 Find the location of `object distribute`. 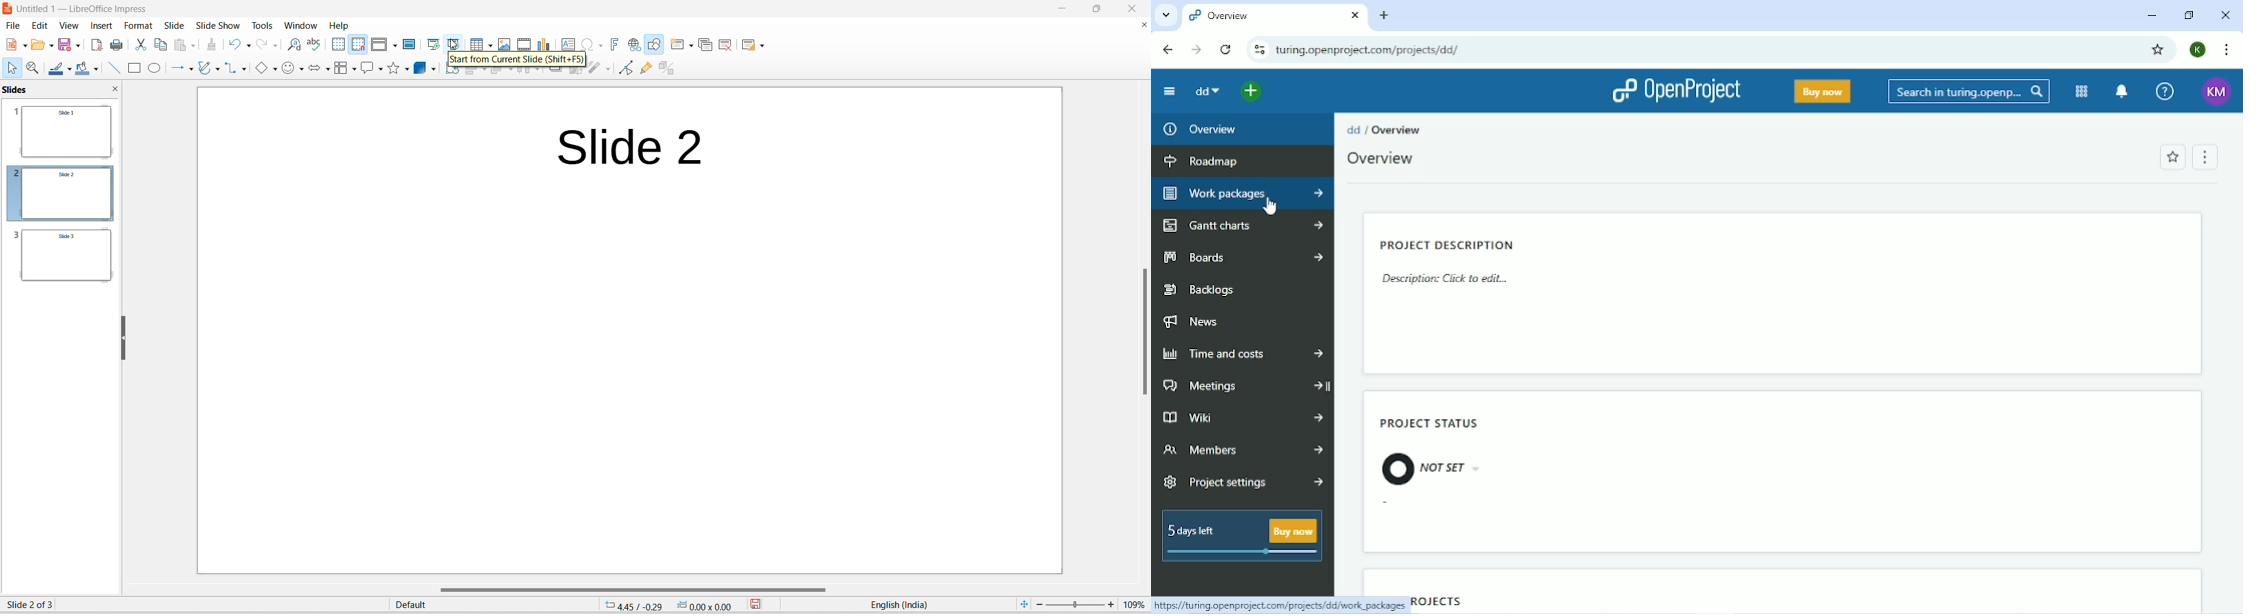

object distribute is located at coordinates (541, 73).